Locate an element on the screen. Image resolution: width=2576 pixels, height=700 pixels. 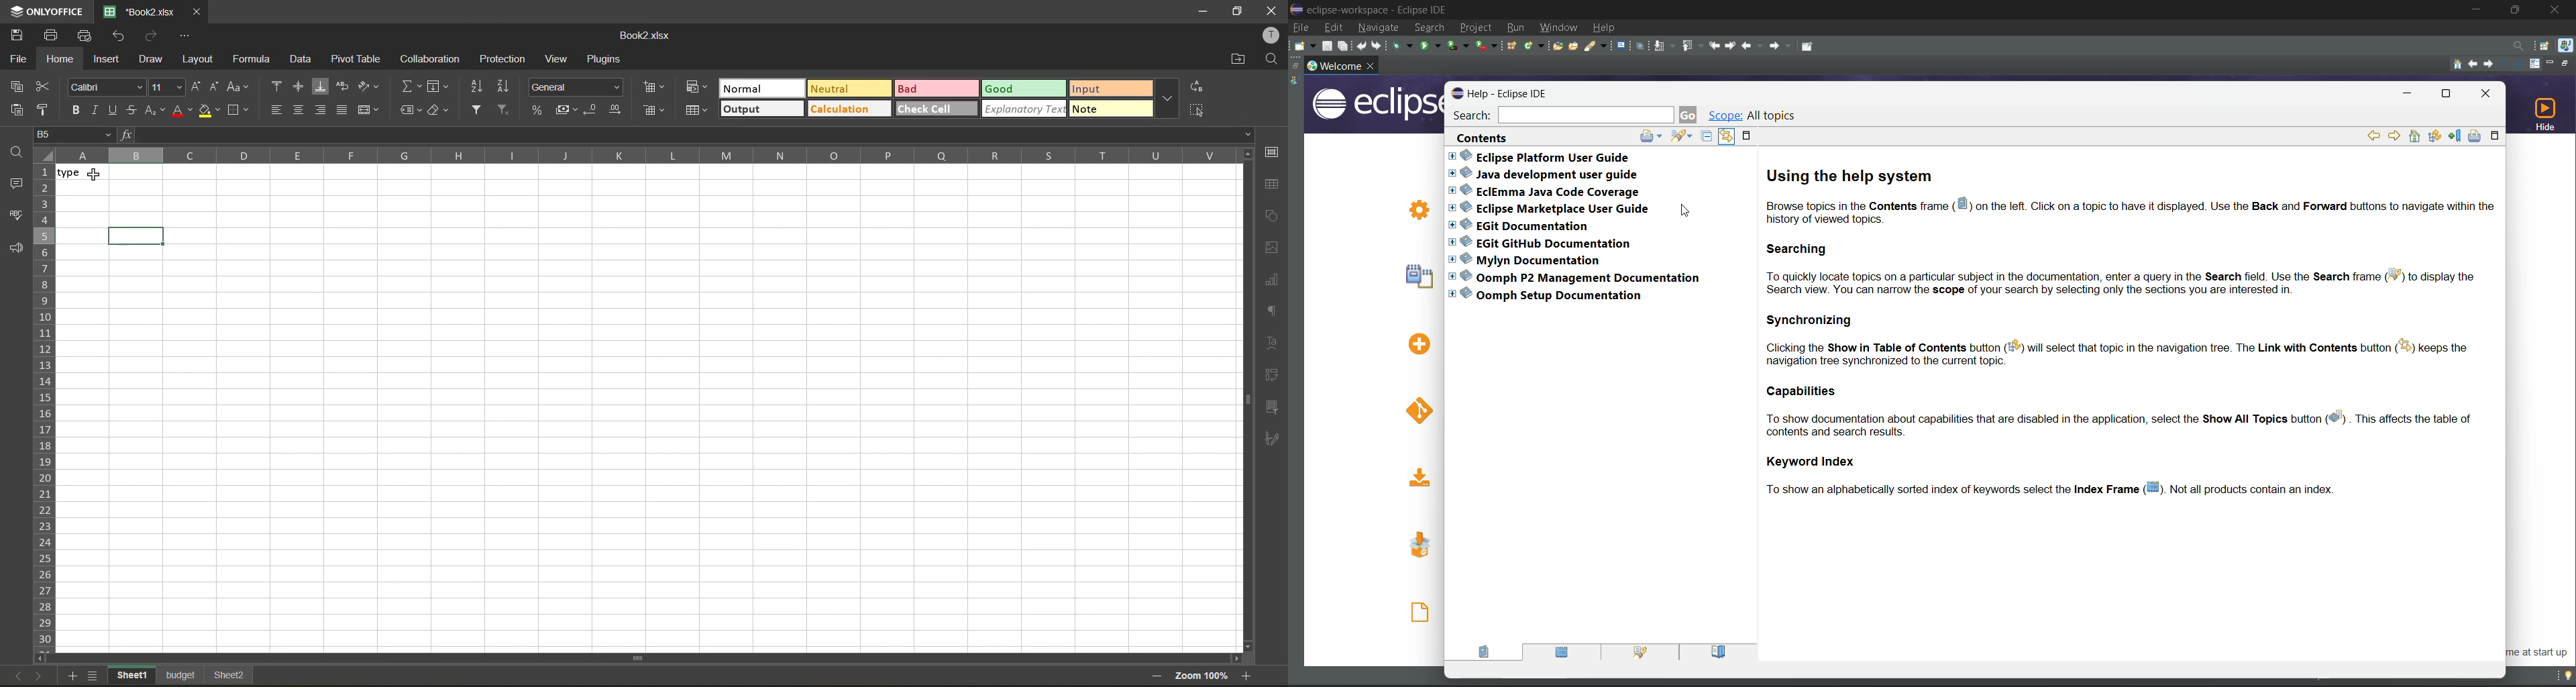
wrap text is located at coordinates (345, 89).